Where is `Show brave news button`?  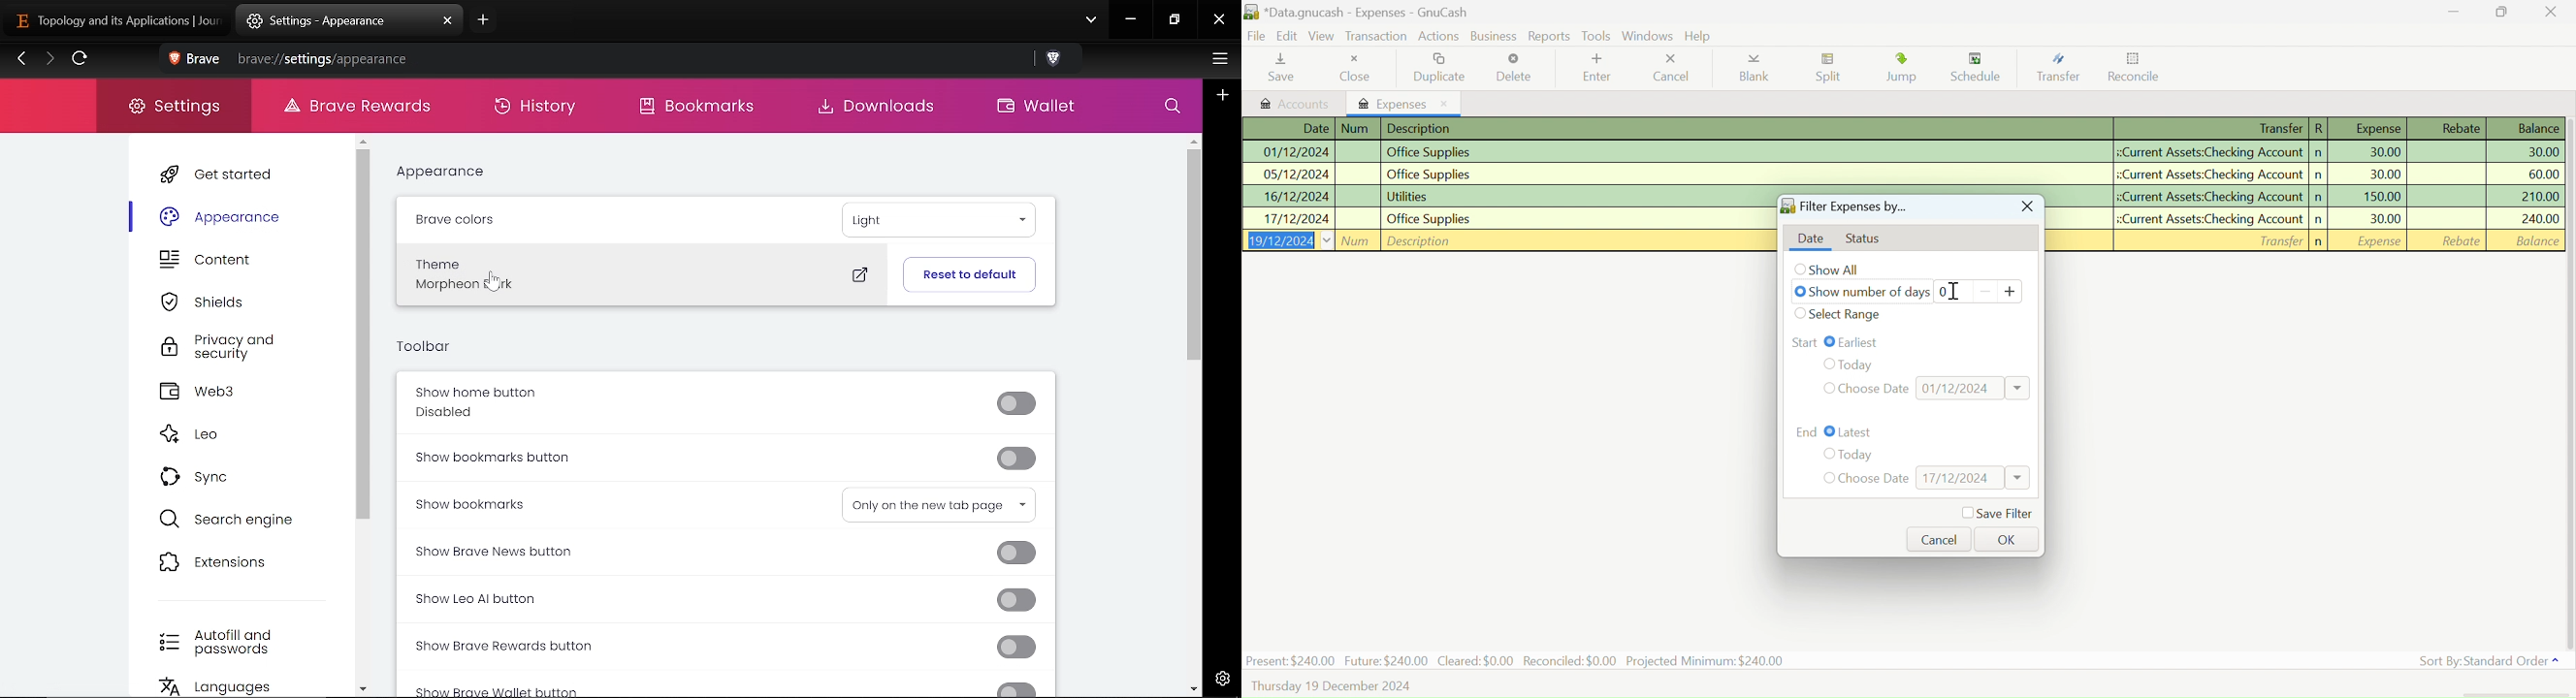
Show brave news button is located at coordinates (722, 553).